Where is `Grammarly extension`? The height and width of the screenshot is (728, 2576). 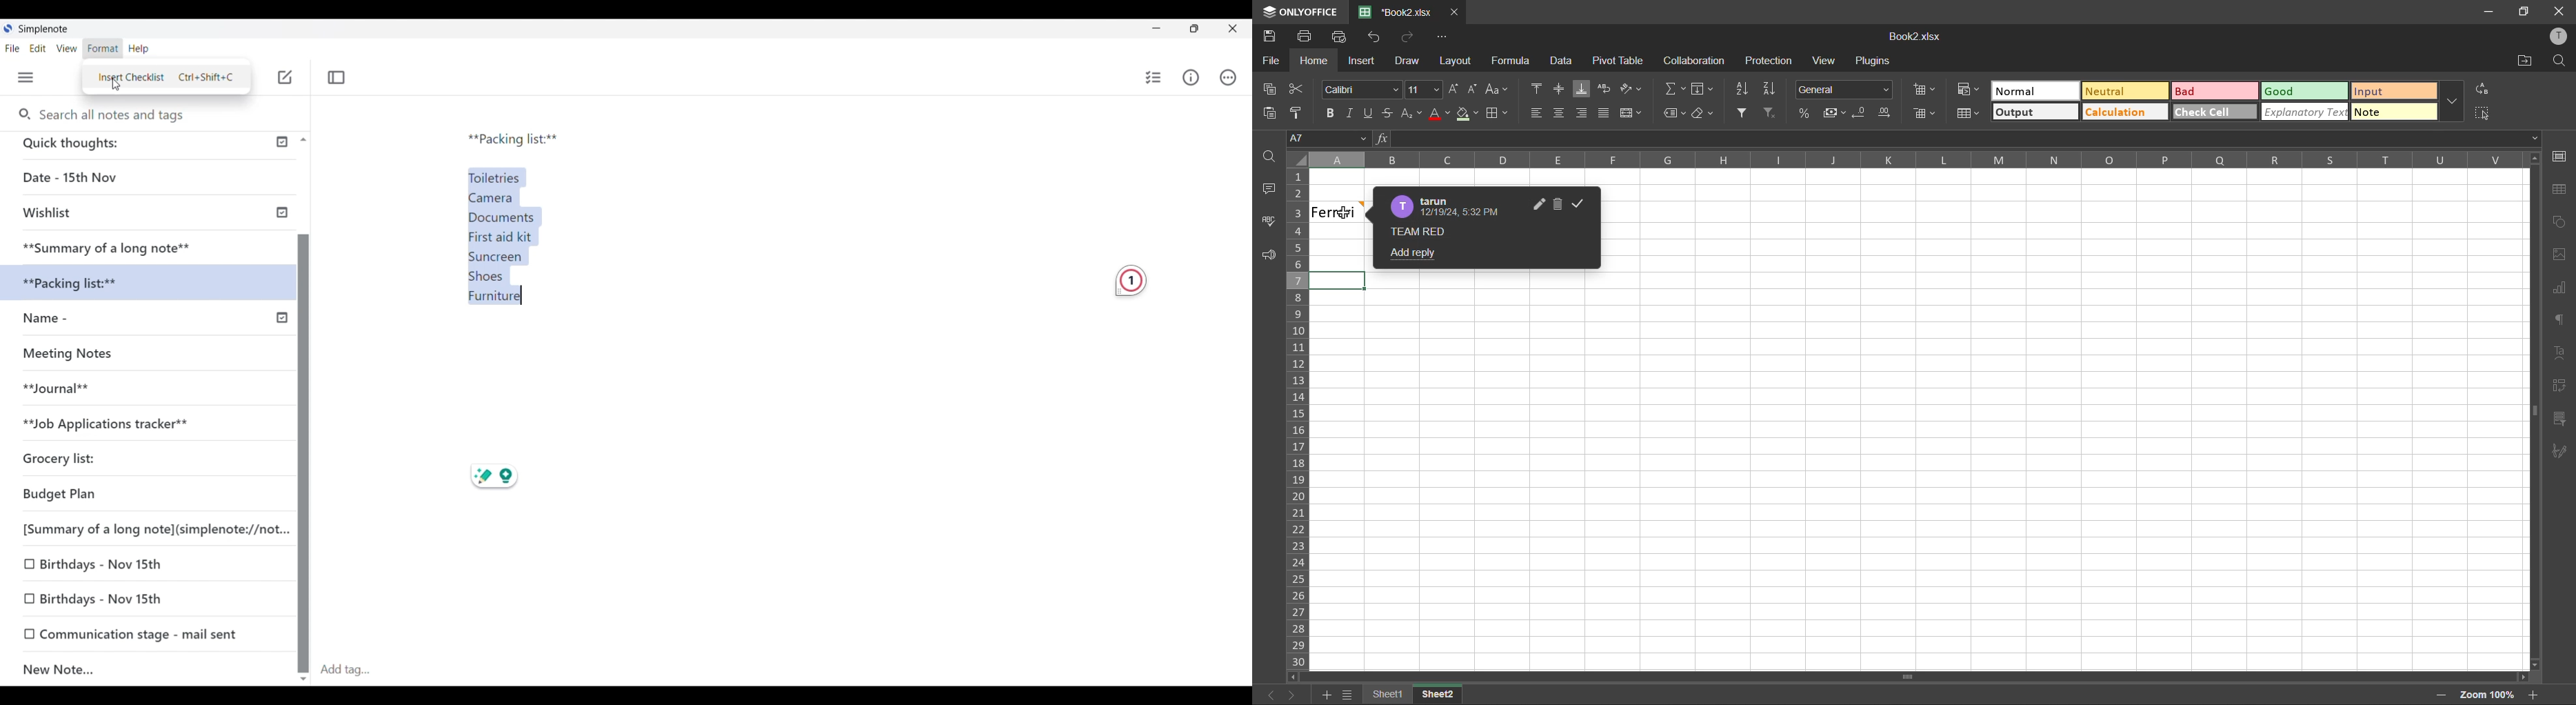
Grammarly extension is located at coordinates (1131, 281).